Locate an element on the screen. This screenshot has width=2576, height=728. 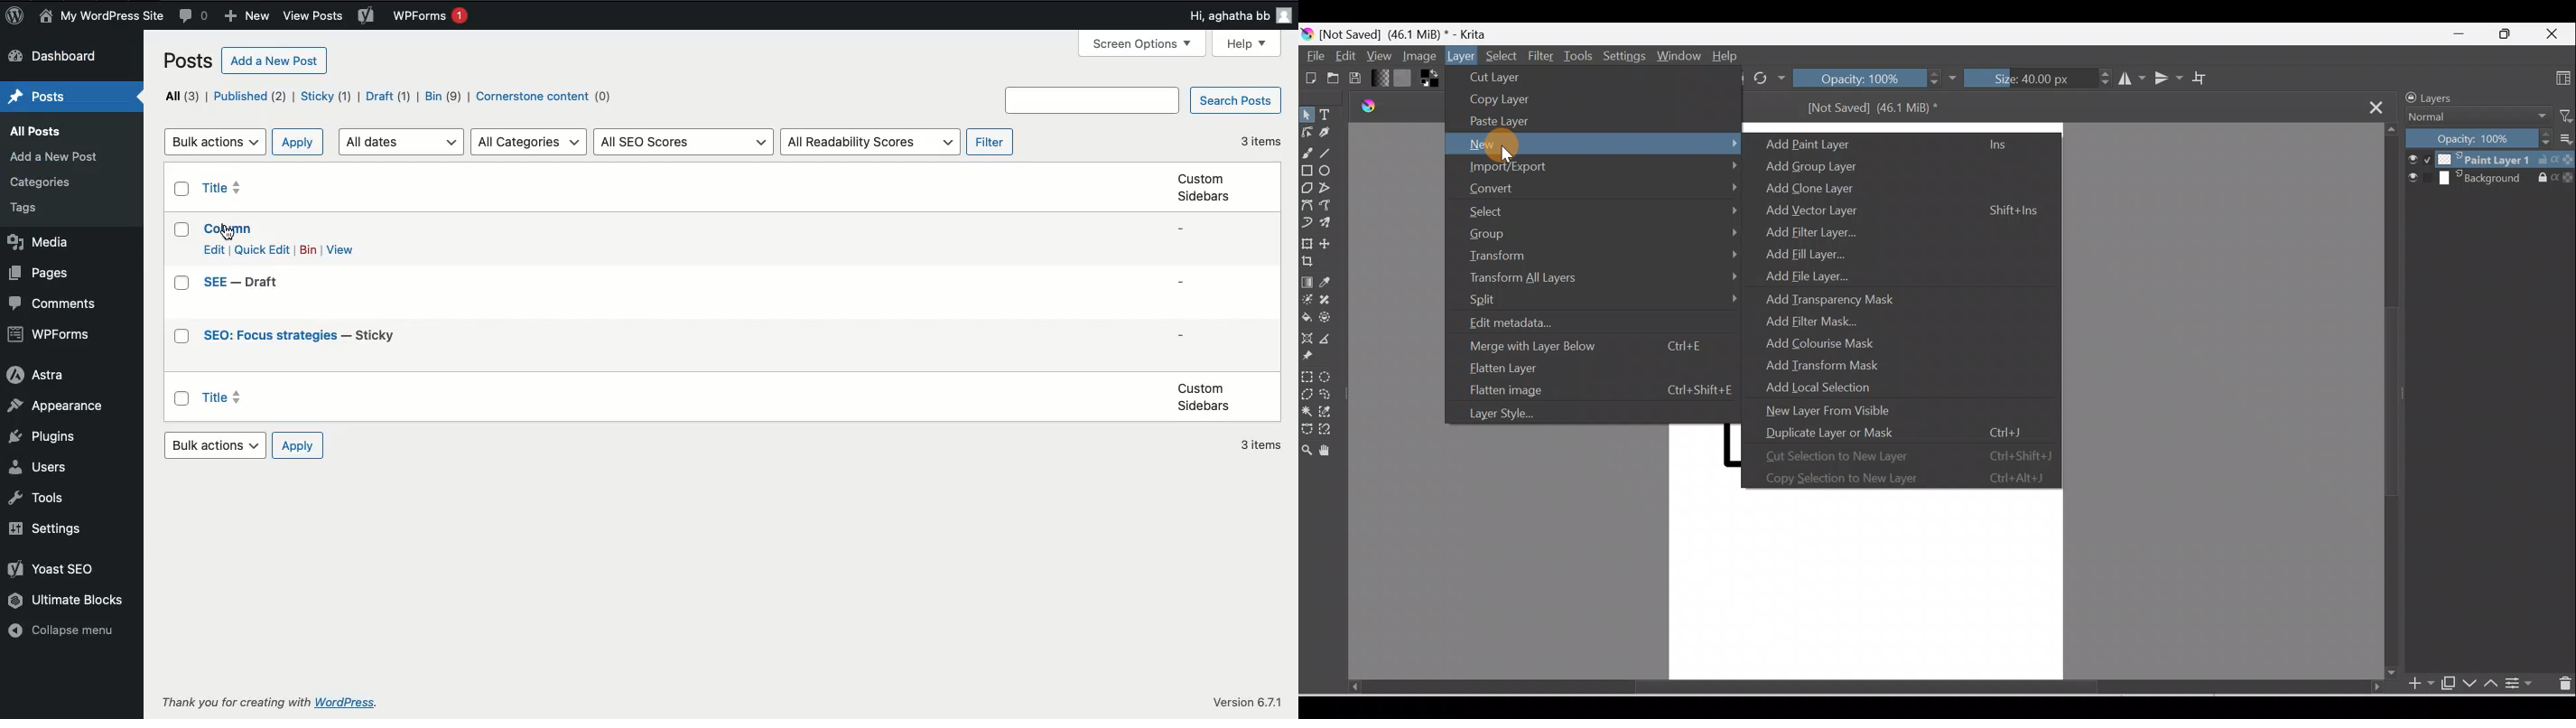
Draft is located at coordinates (388, 96).